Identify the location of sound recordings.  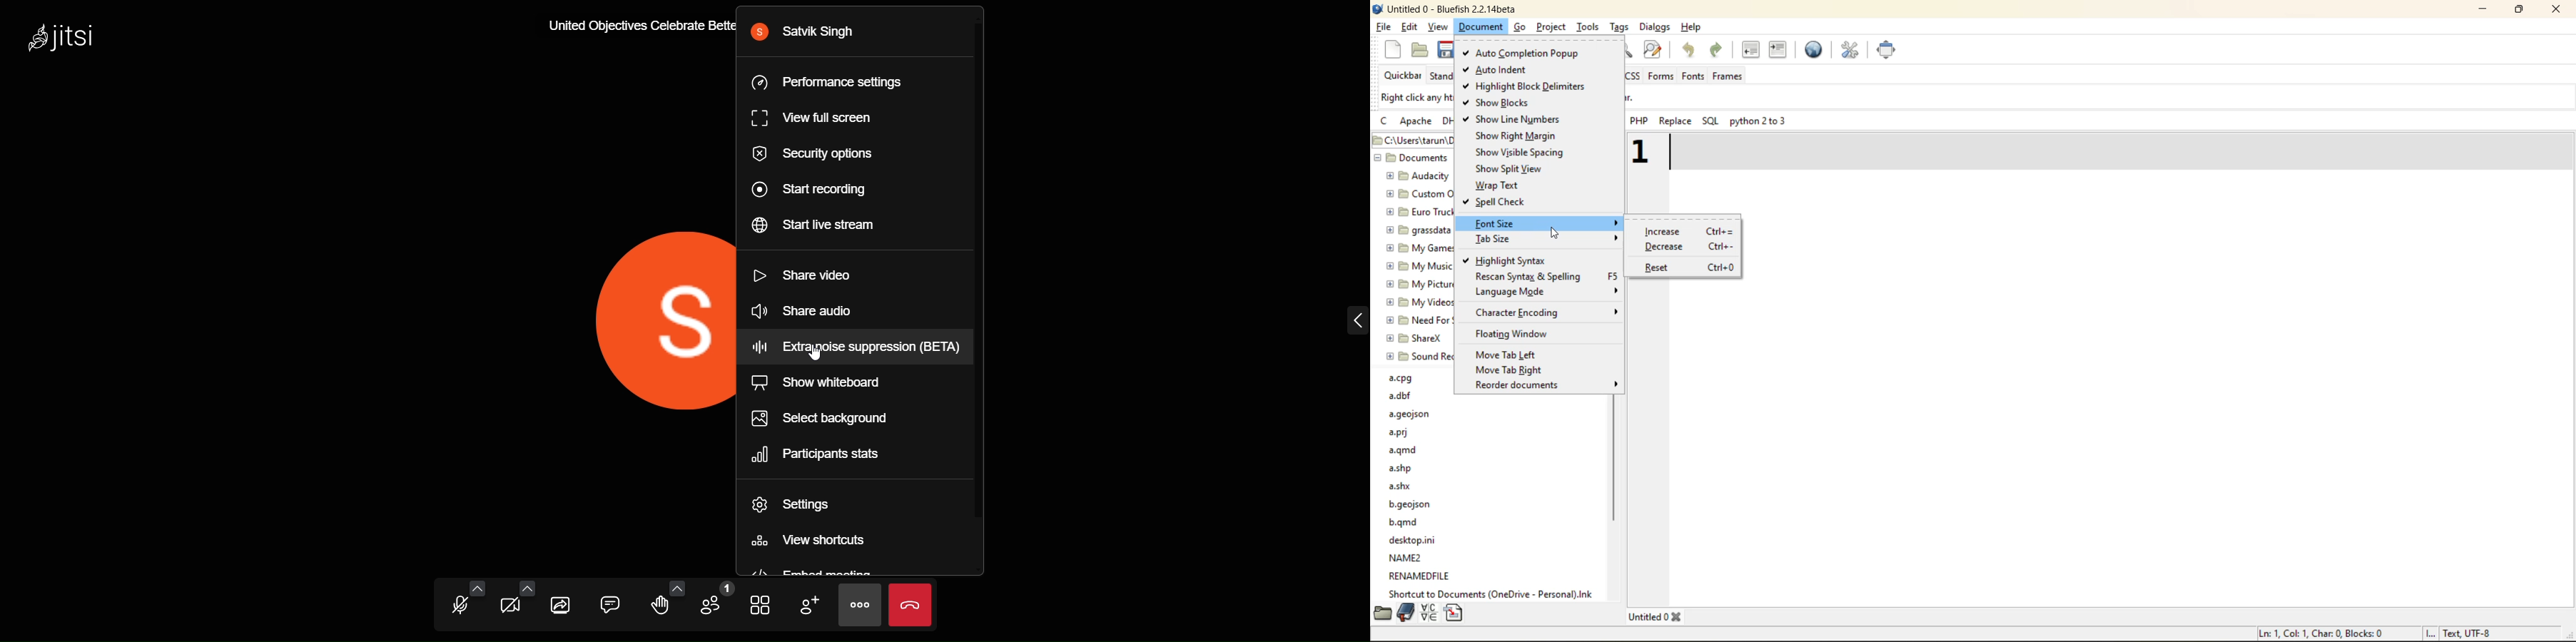
(1417, 357).